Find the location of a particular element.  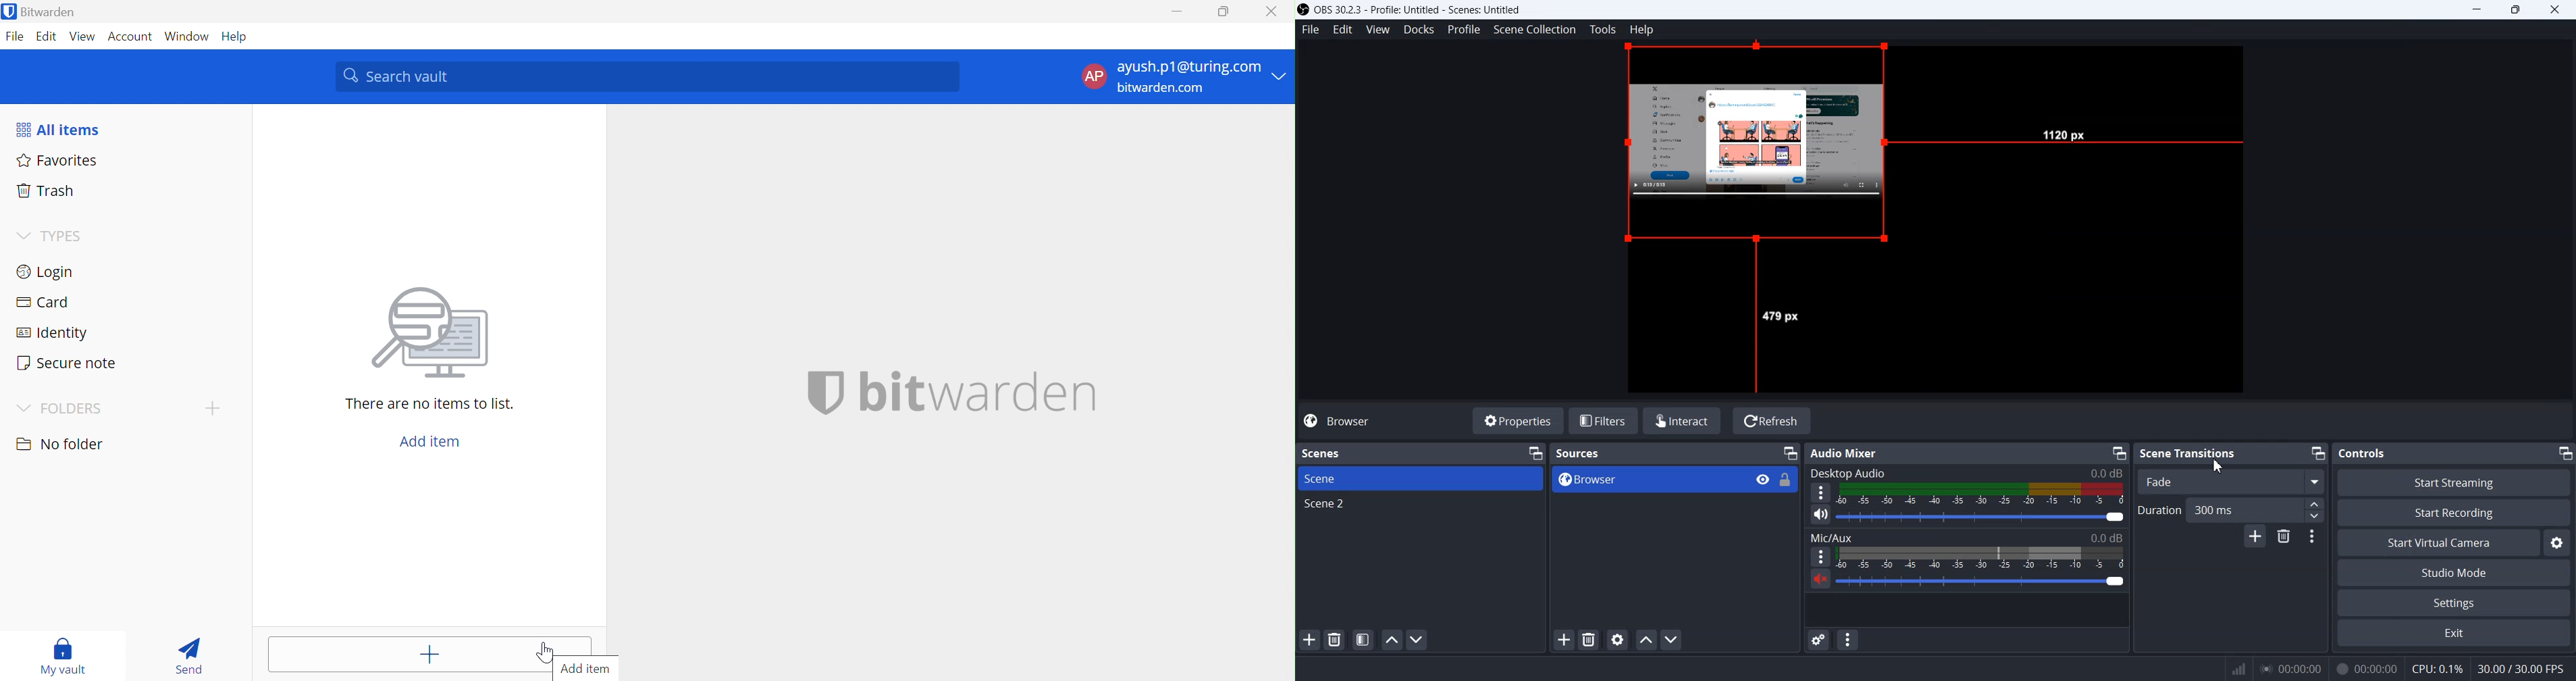

CPU:0.1% is located at coordinates (2441, 668).